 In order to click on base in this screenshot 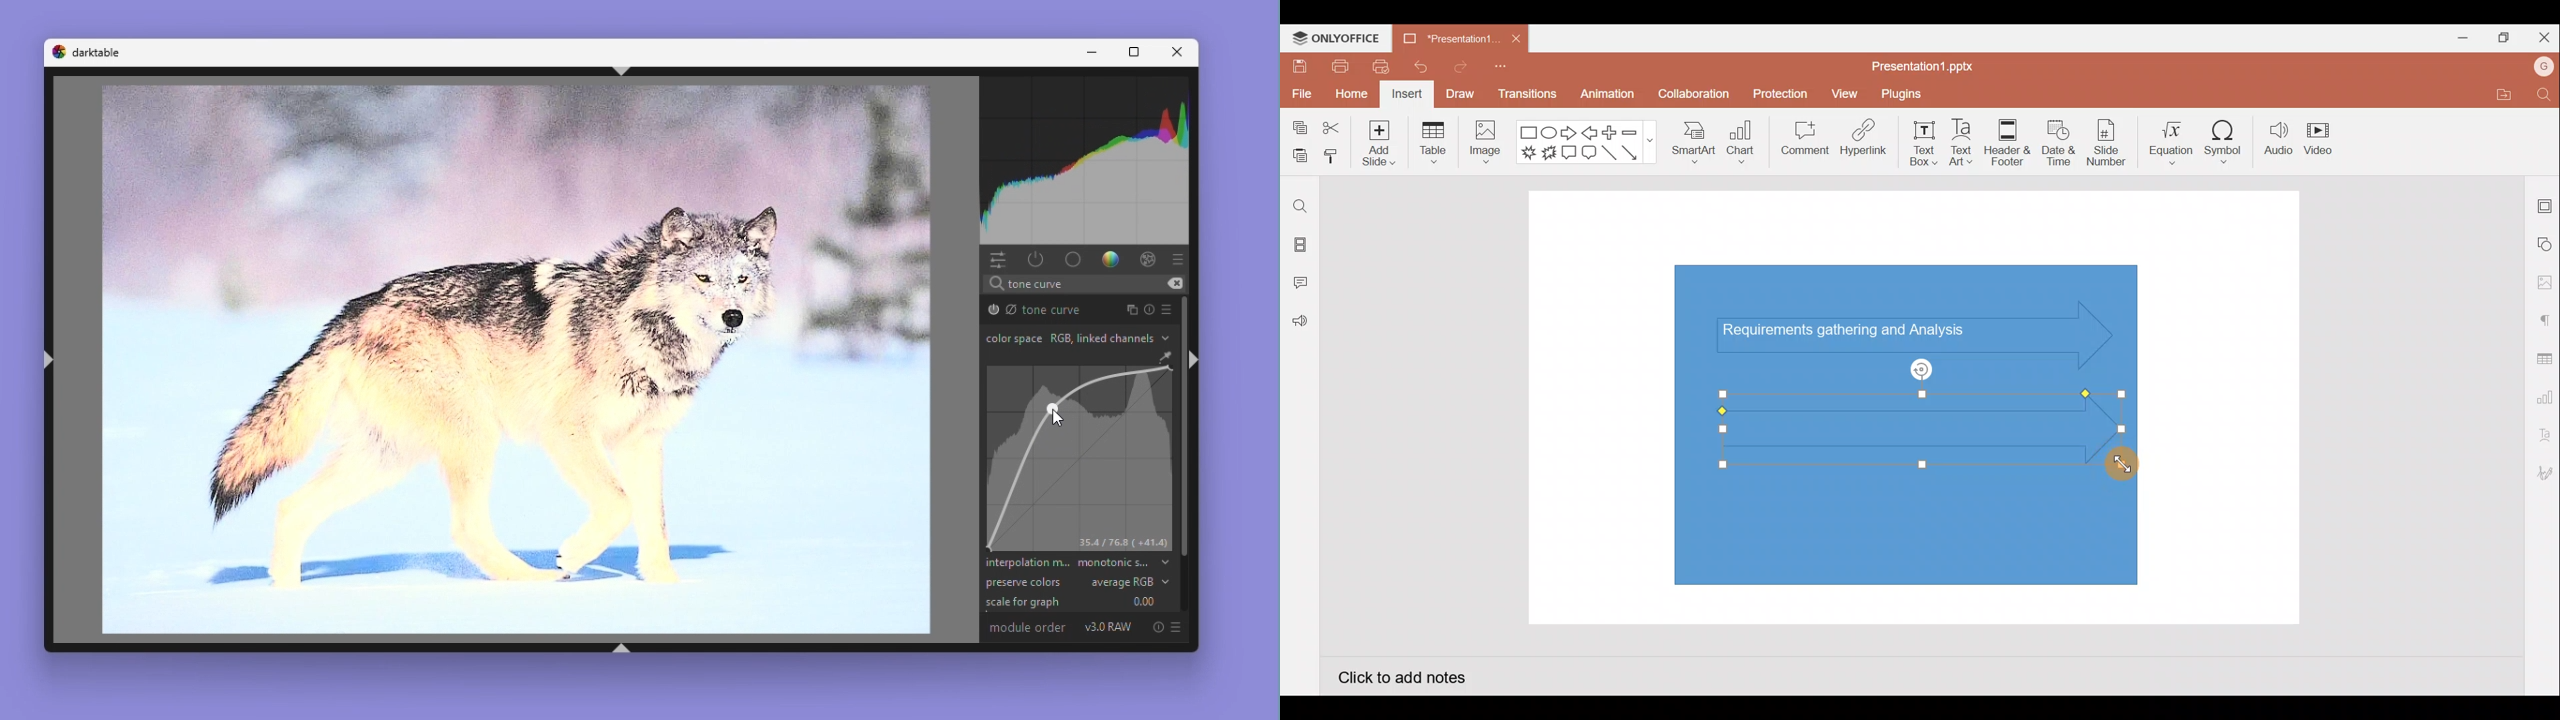, I will do `click(1073, 259)`.